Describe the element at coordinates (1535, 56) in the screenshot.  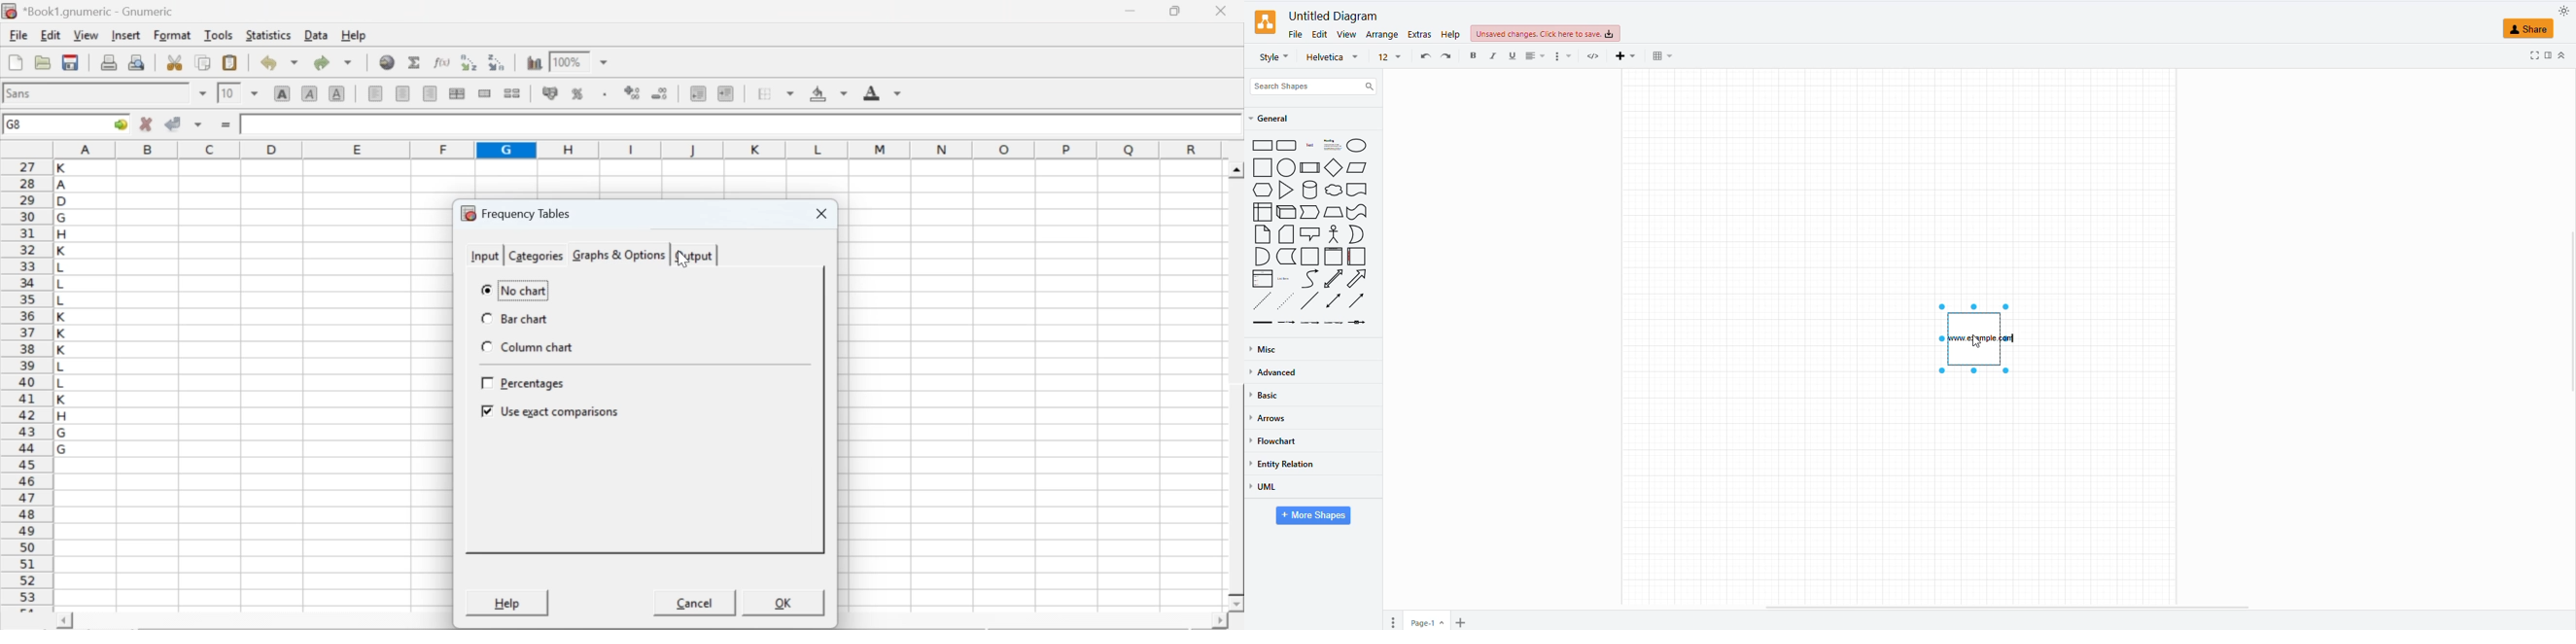
I see `align` at that location.